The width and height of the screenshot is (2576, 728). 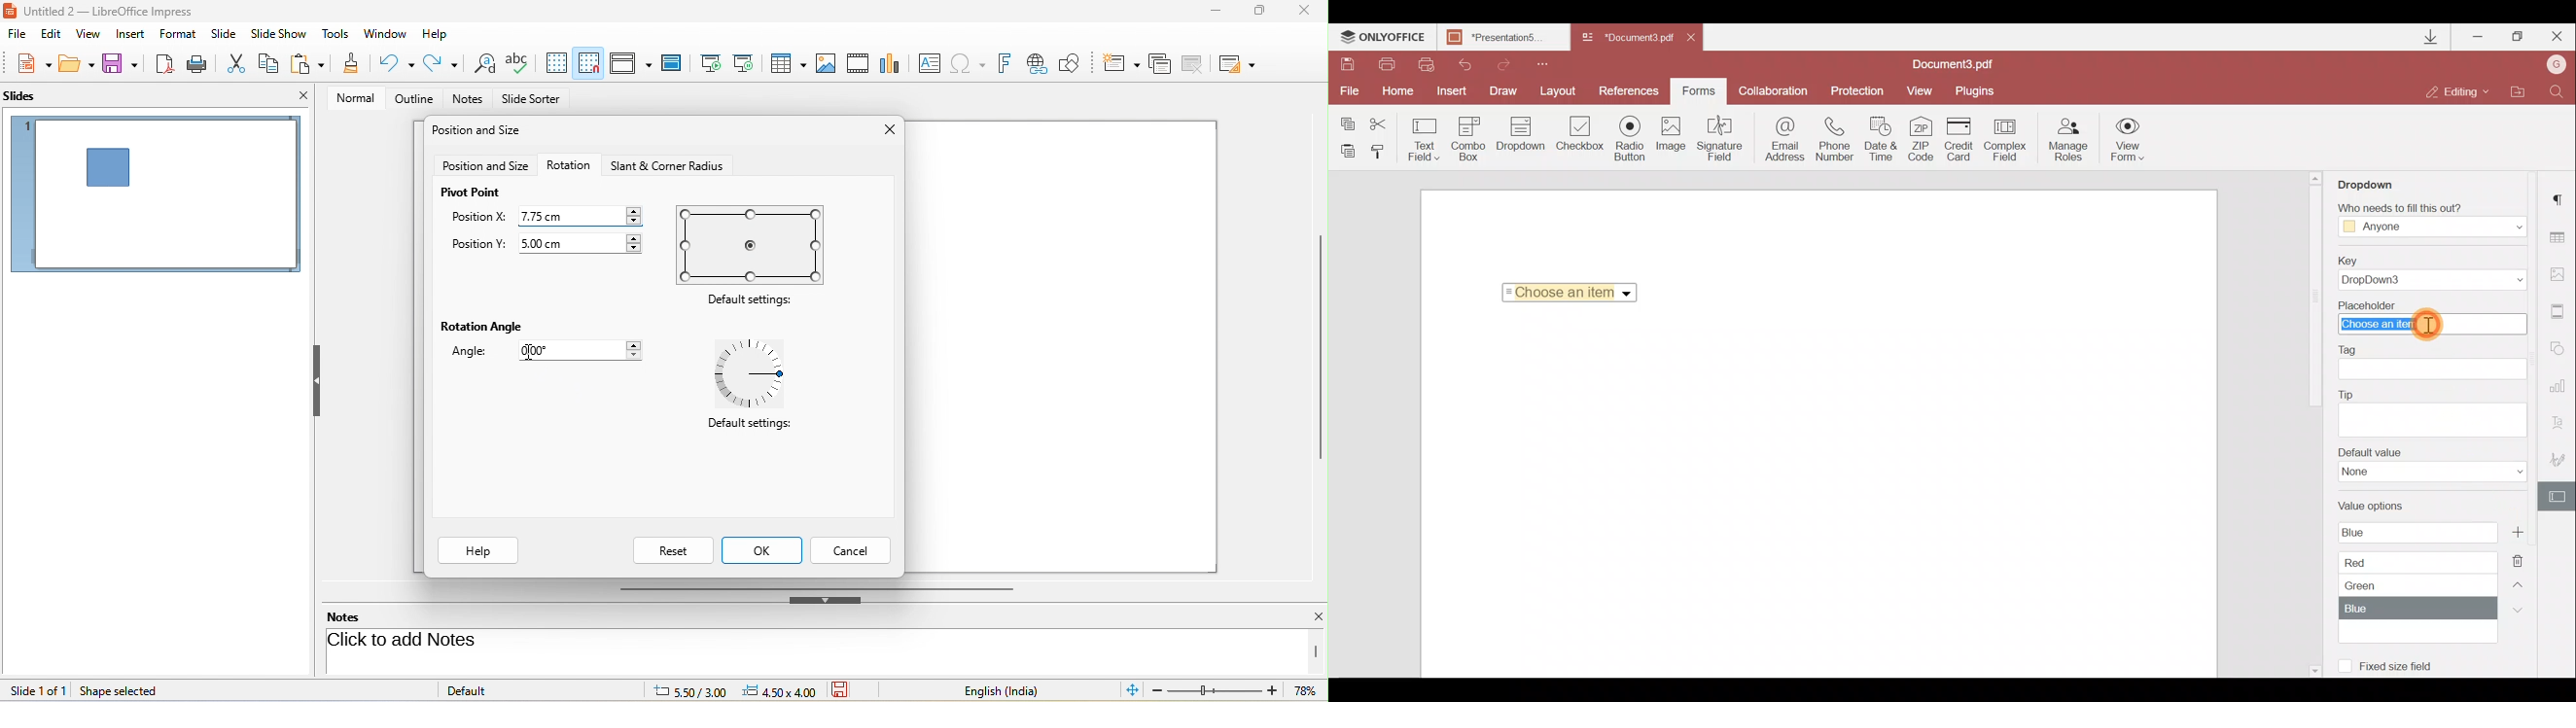 What do you see at coordinates (1698, 40) in the screenshot?
I see `Close` at bounding box center [1698, 40].